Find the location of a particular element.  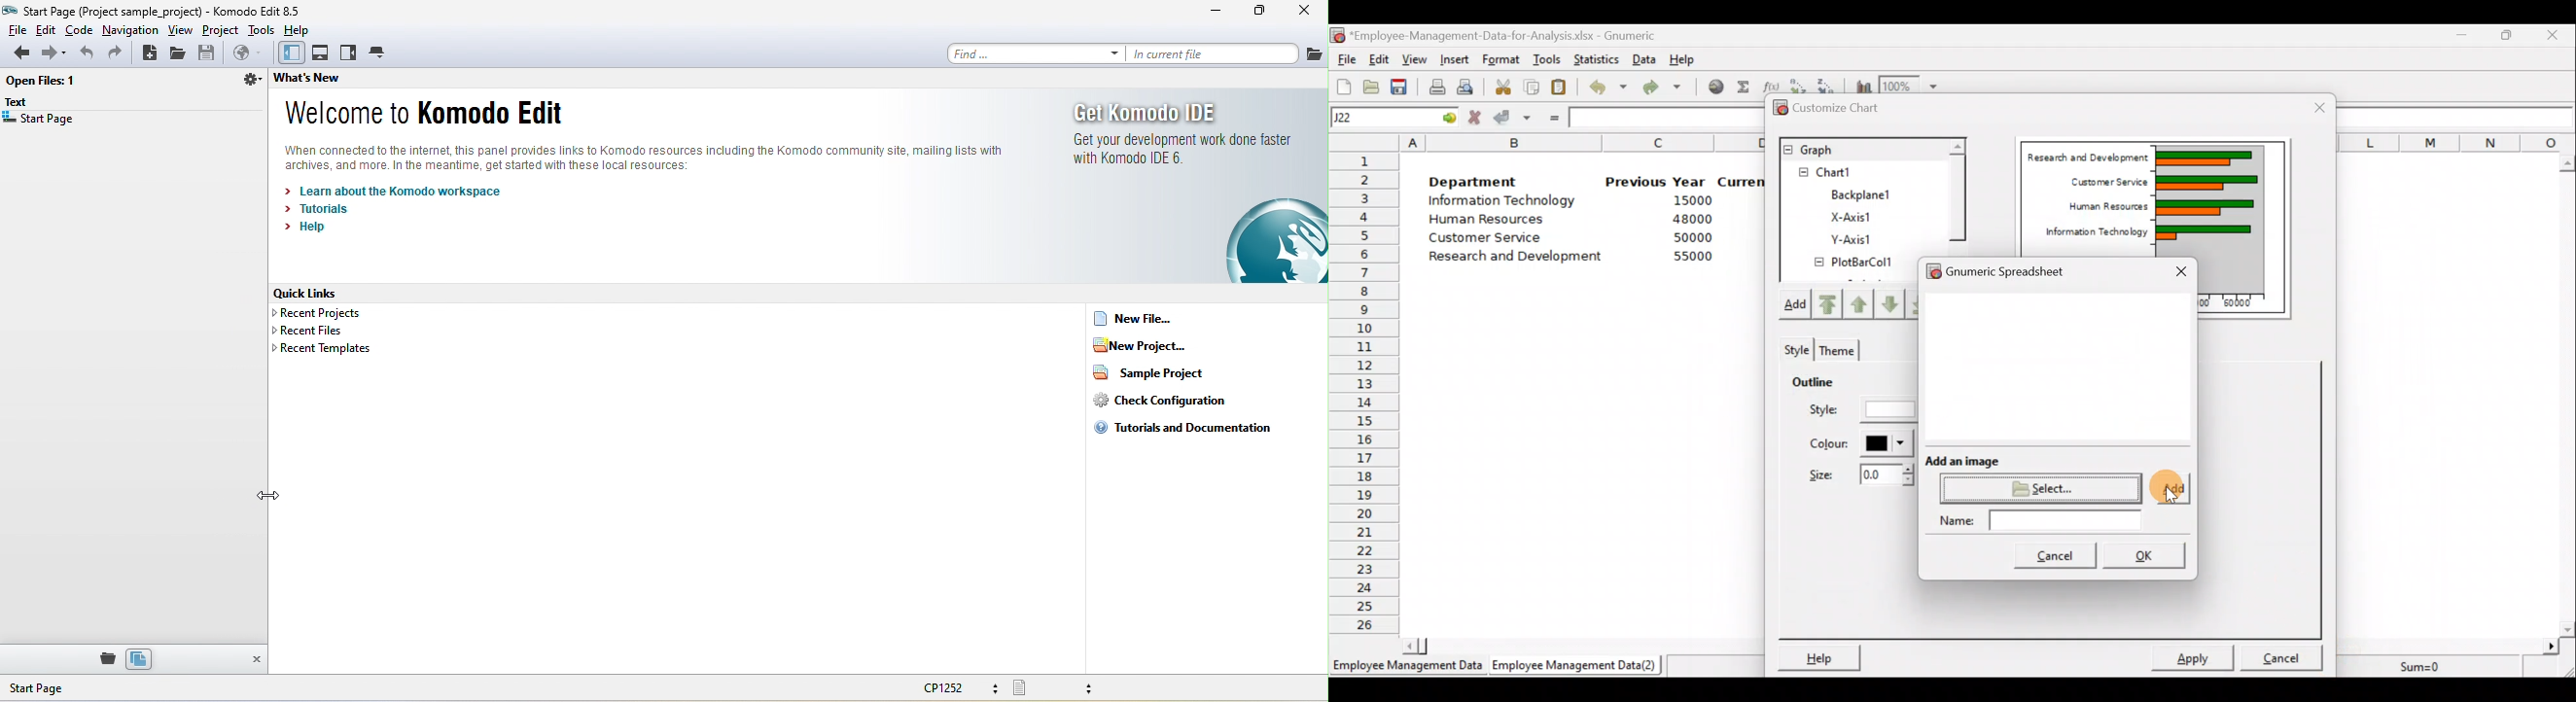

Cell name J22 is located at coordinates (1378, 118).